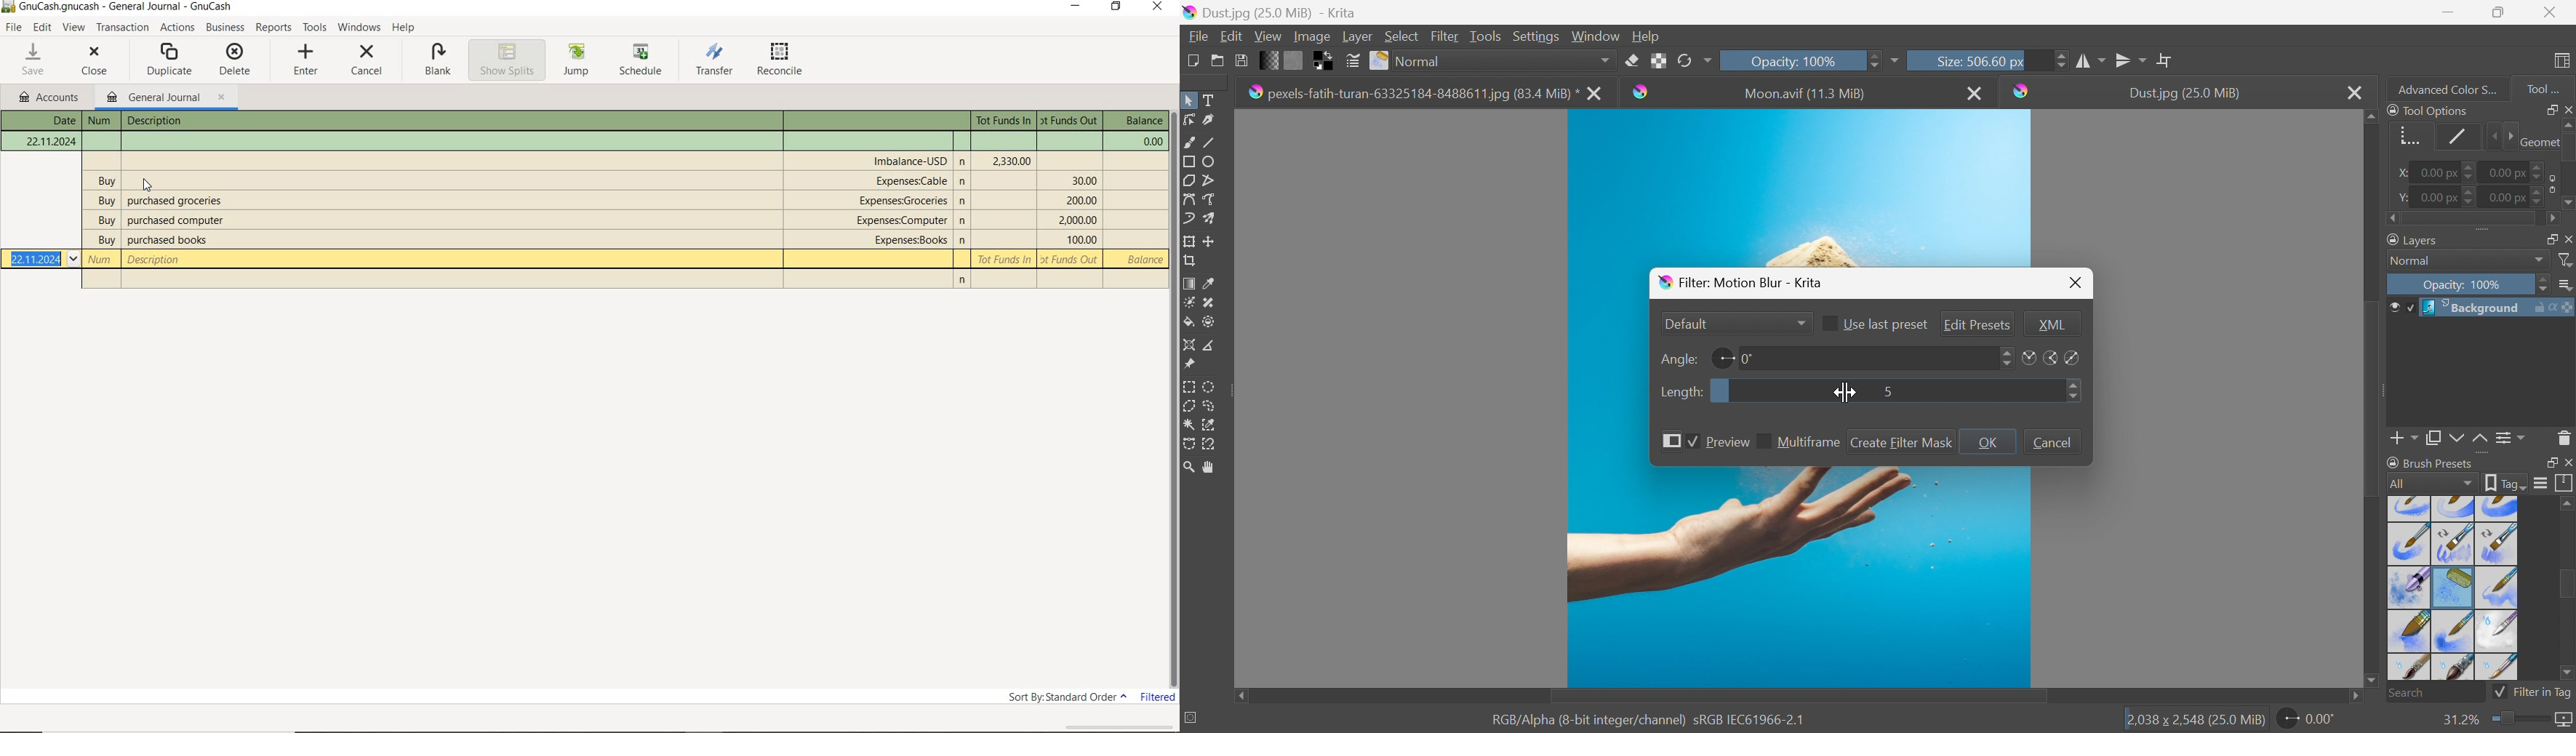  What do you see at coordinates (1188, 446) in the screenshot?
I see `selection tool` at bounding box center [1188, 446].